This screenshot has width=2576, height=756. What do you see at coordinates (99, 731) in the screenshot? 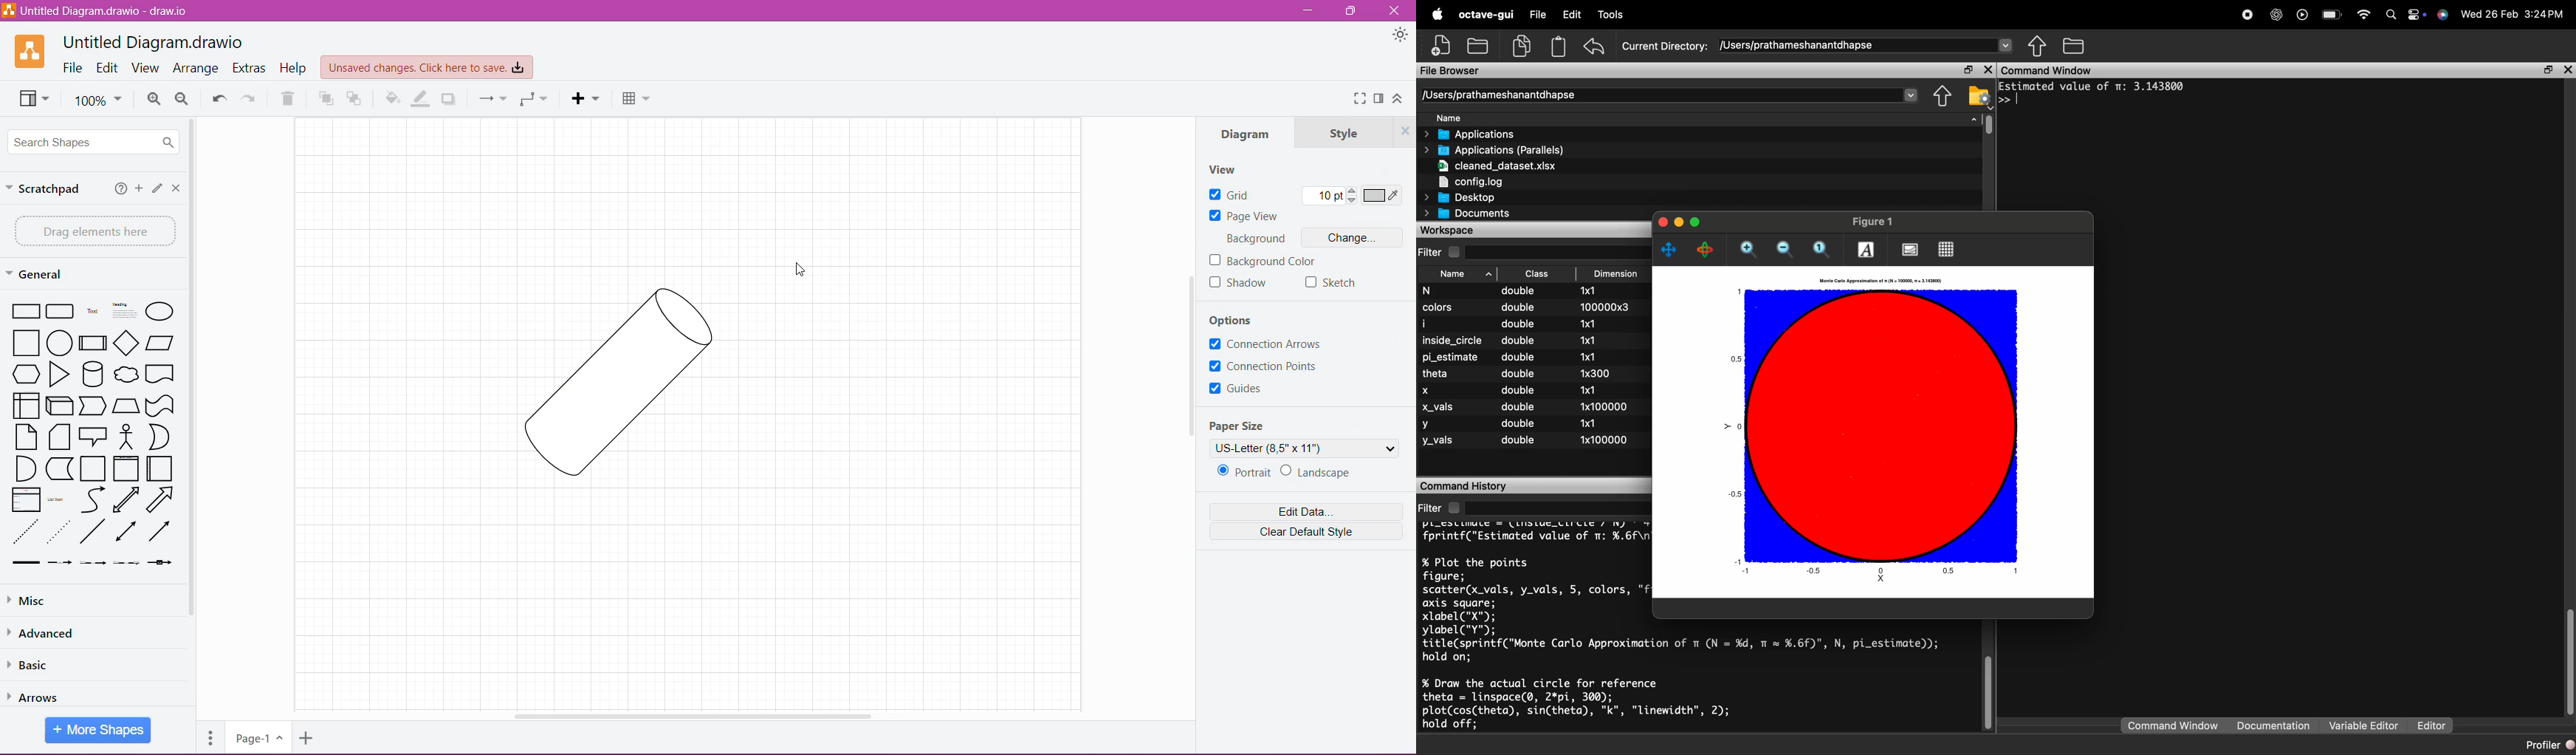
I see `More Shapes` at bounding box center [99, 731].